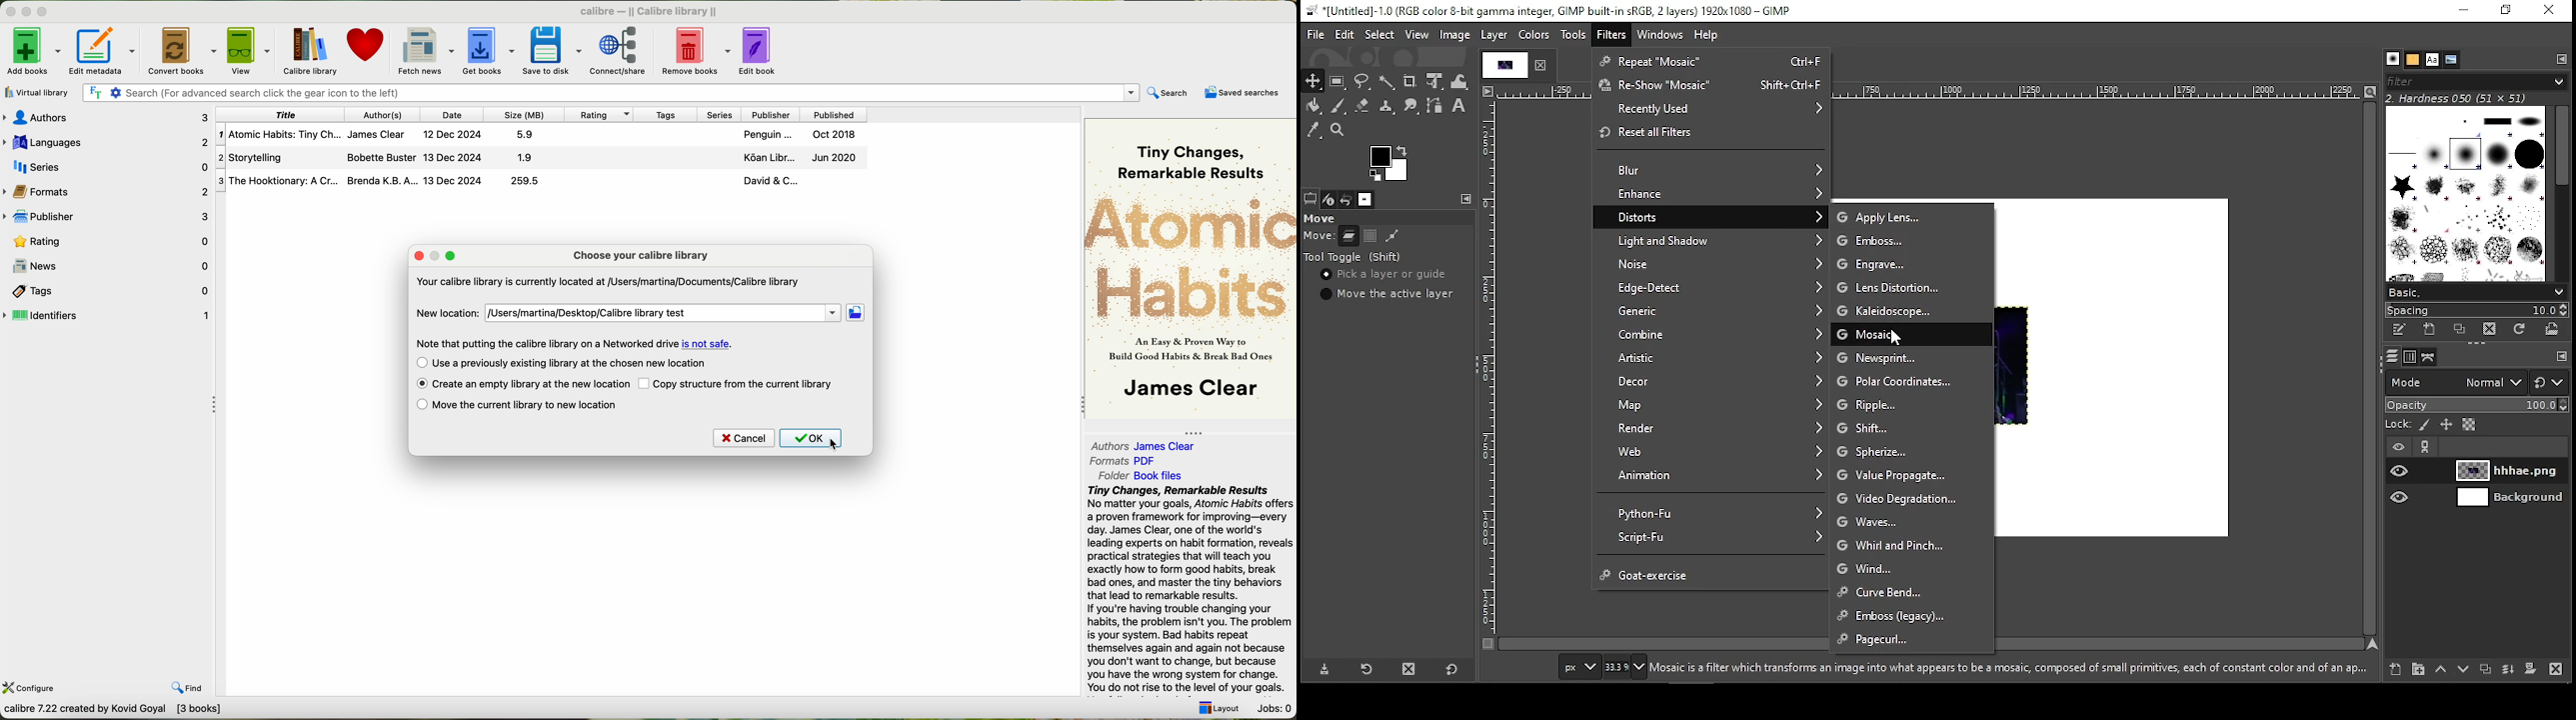 Image resolution: width=2576 pixels, height=728 pixels. Describe the element at coordinates (1494, 34) in the screenshot. I see `layer` at that location.